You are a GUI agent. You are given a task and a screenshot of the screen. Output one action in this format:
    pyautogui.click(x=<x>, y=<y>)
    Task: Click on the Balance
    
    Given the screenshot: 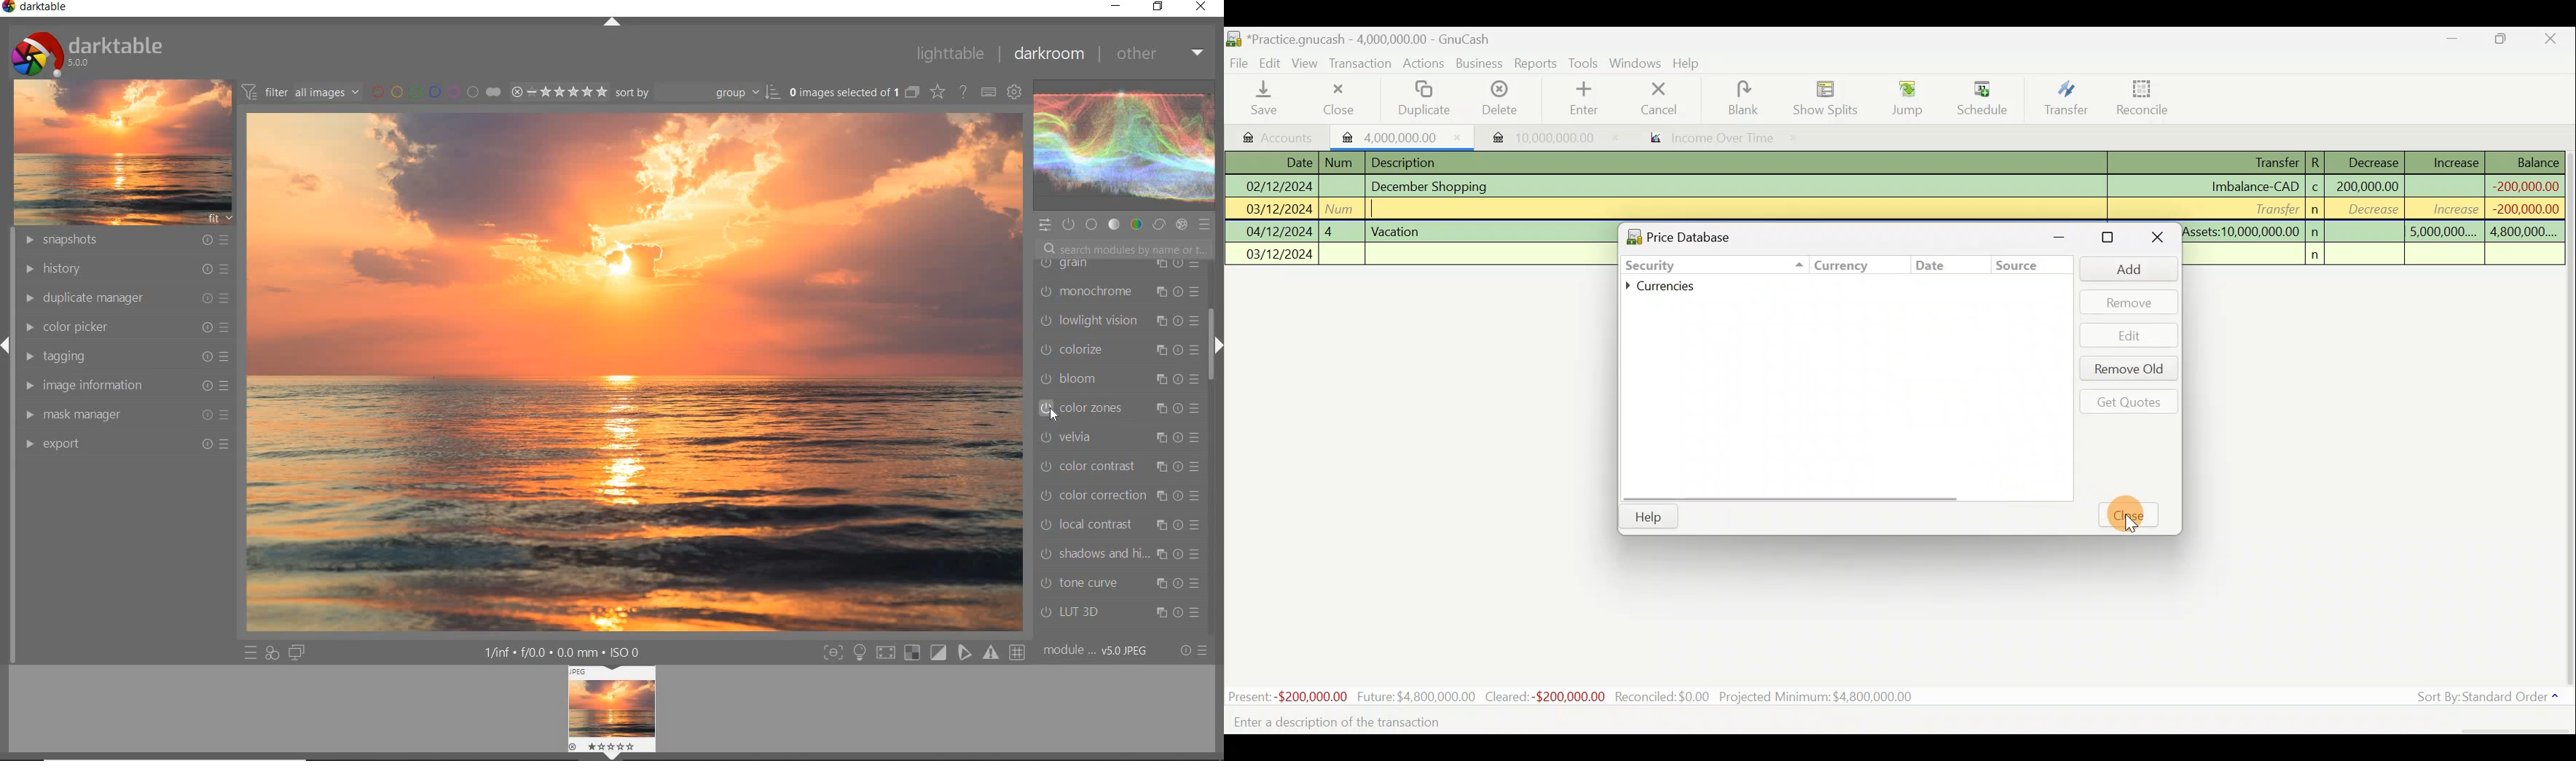 What is the action you would take?
    pyautogui.click(x=2526, y=162)
    